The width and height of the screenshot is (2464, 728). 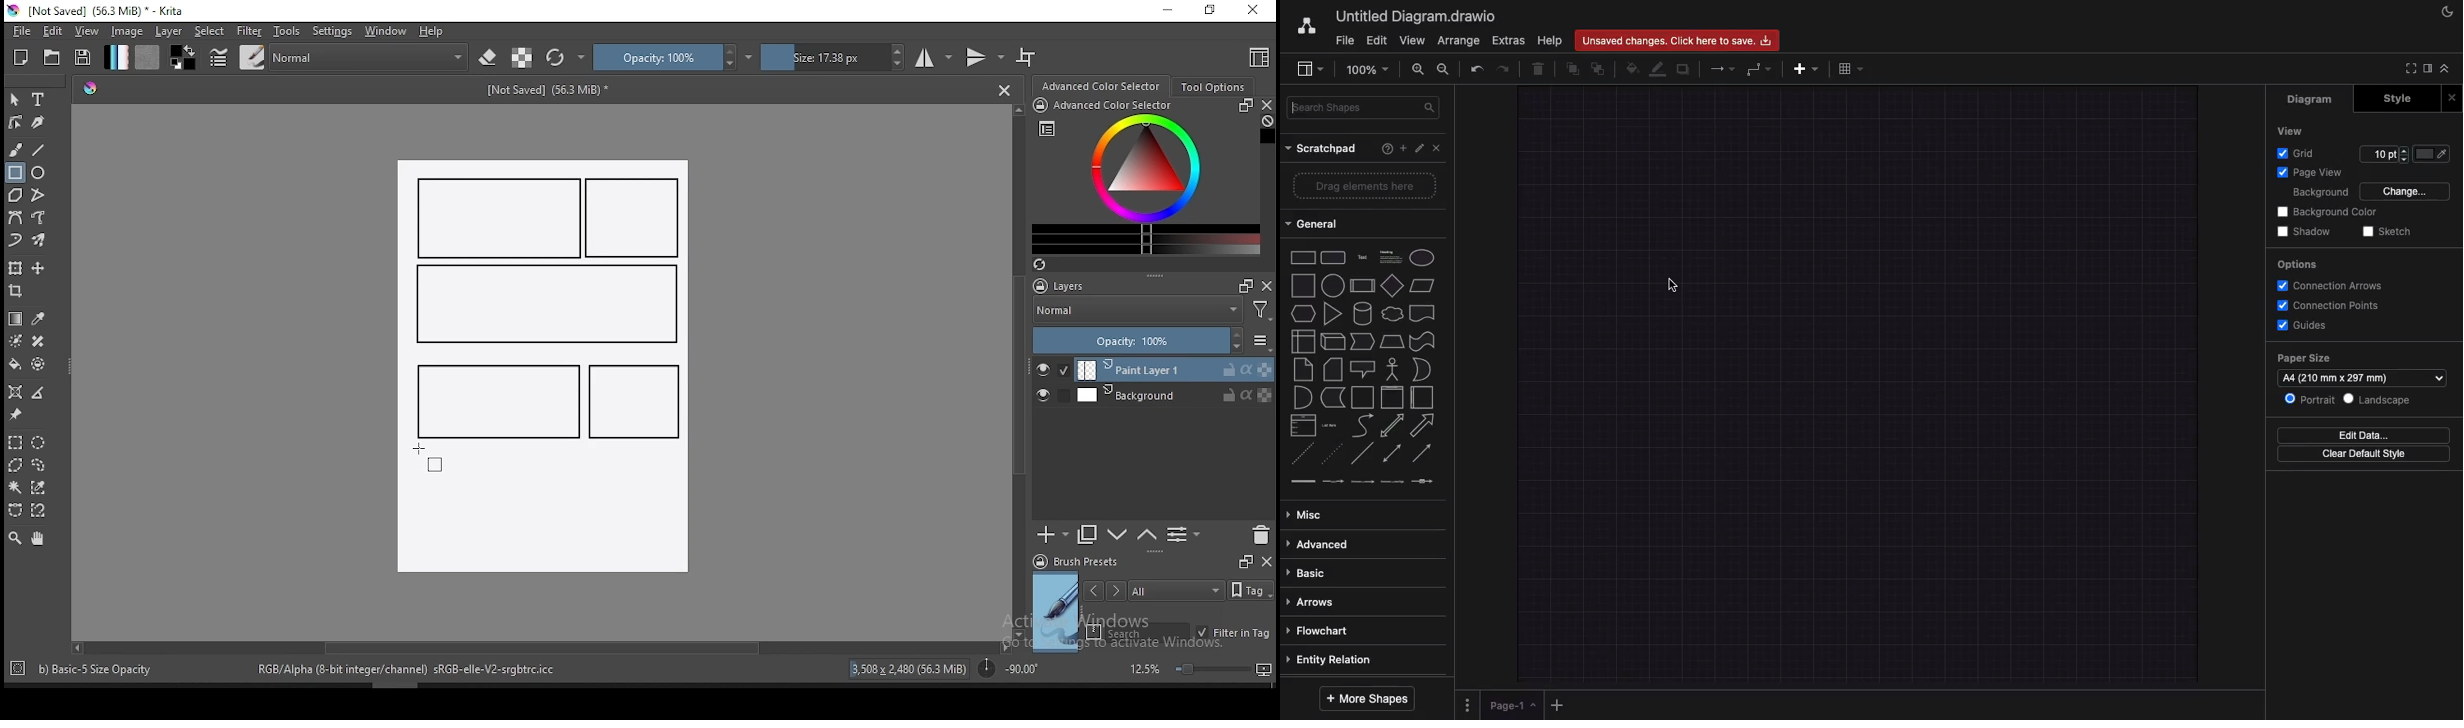 I want to click on polygon selection tool, so click(x=16, y=465).